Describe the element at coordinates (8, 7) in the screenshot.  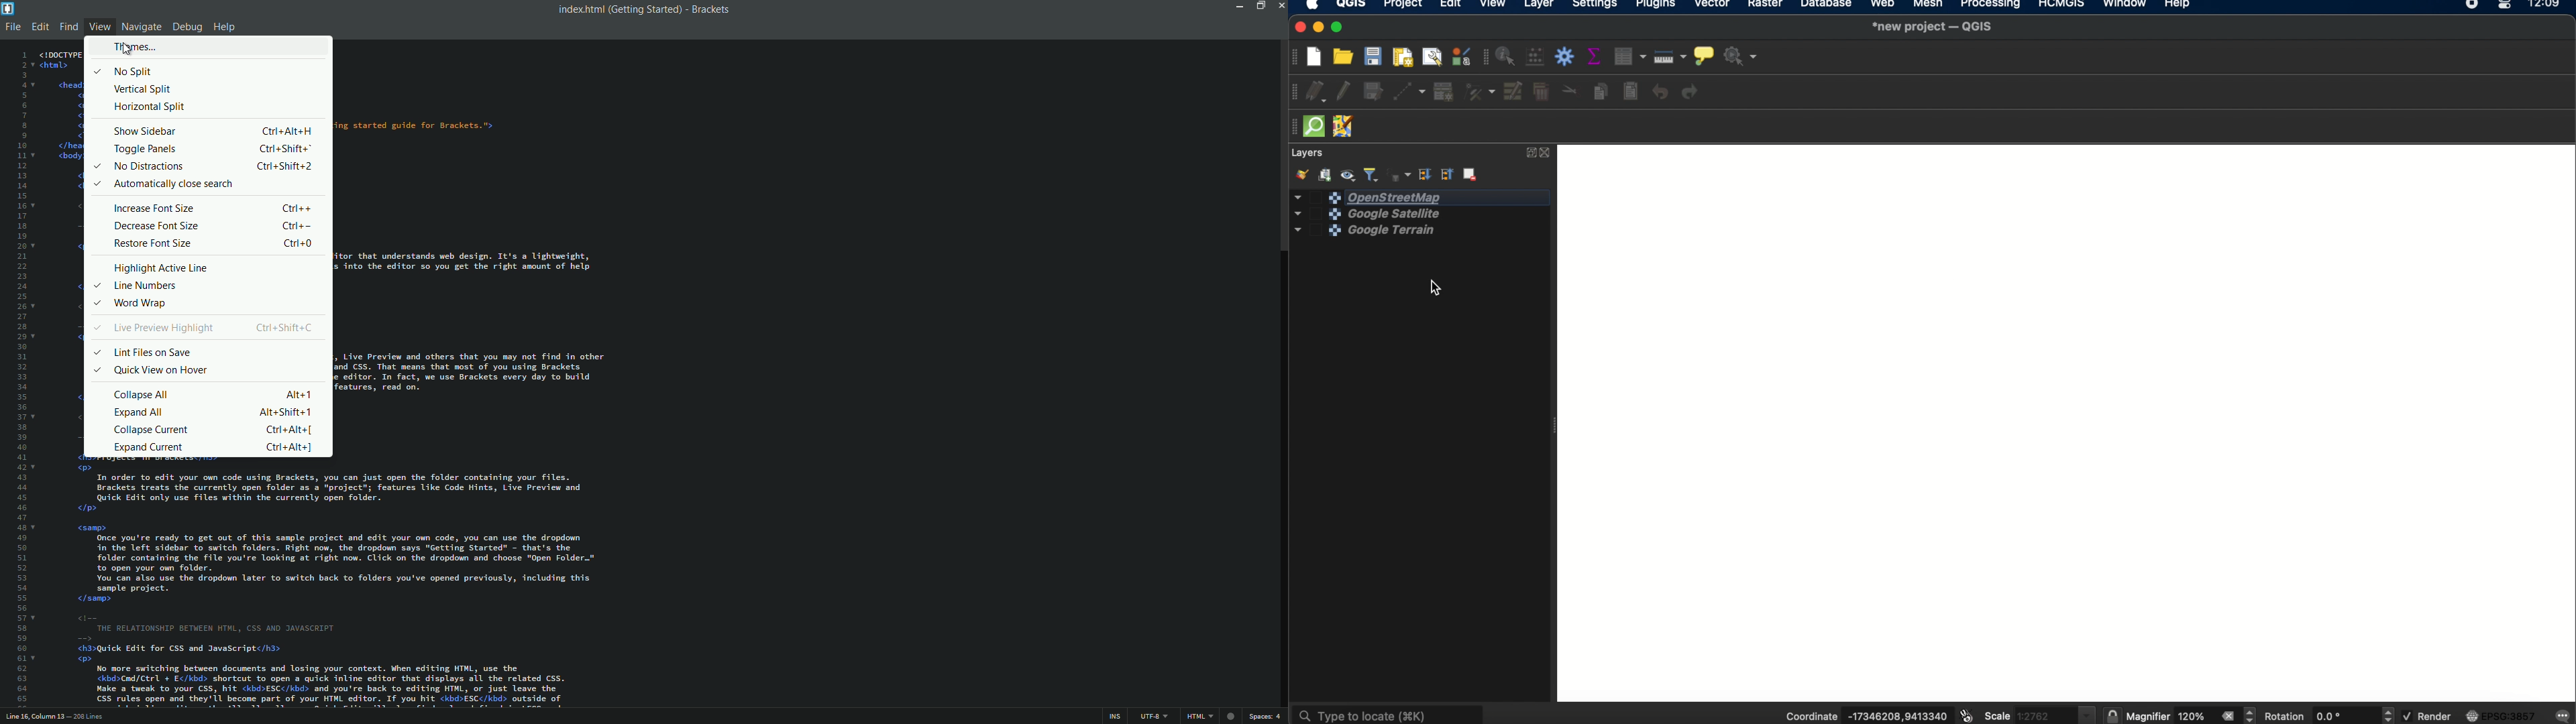
I see `app icon` at that location.